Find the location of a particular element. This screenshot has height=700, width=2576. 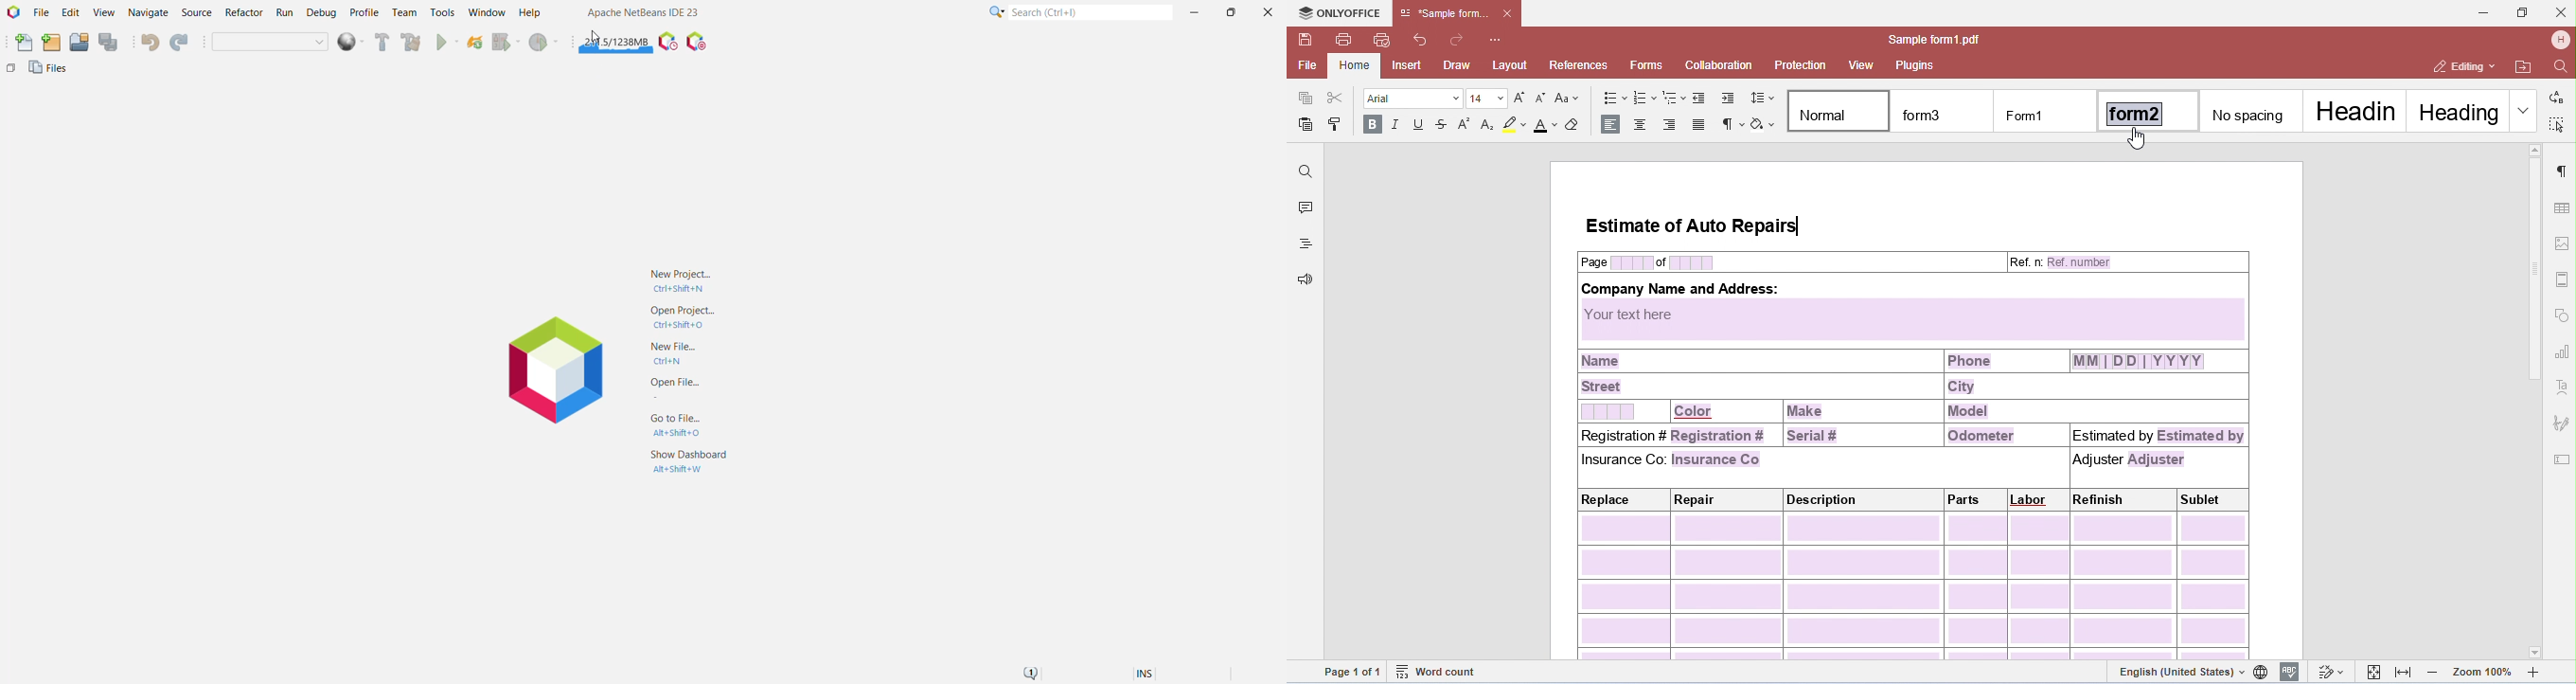

Refactor is located at coordinates (245, 14).